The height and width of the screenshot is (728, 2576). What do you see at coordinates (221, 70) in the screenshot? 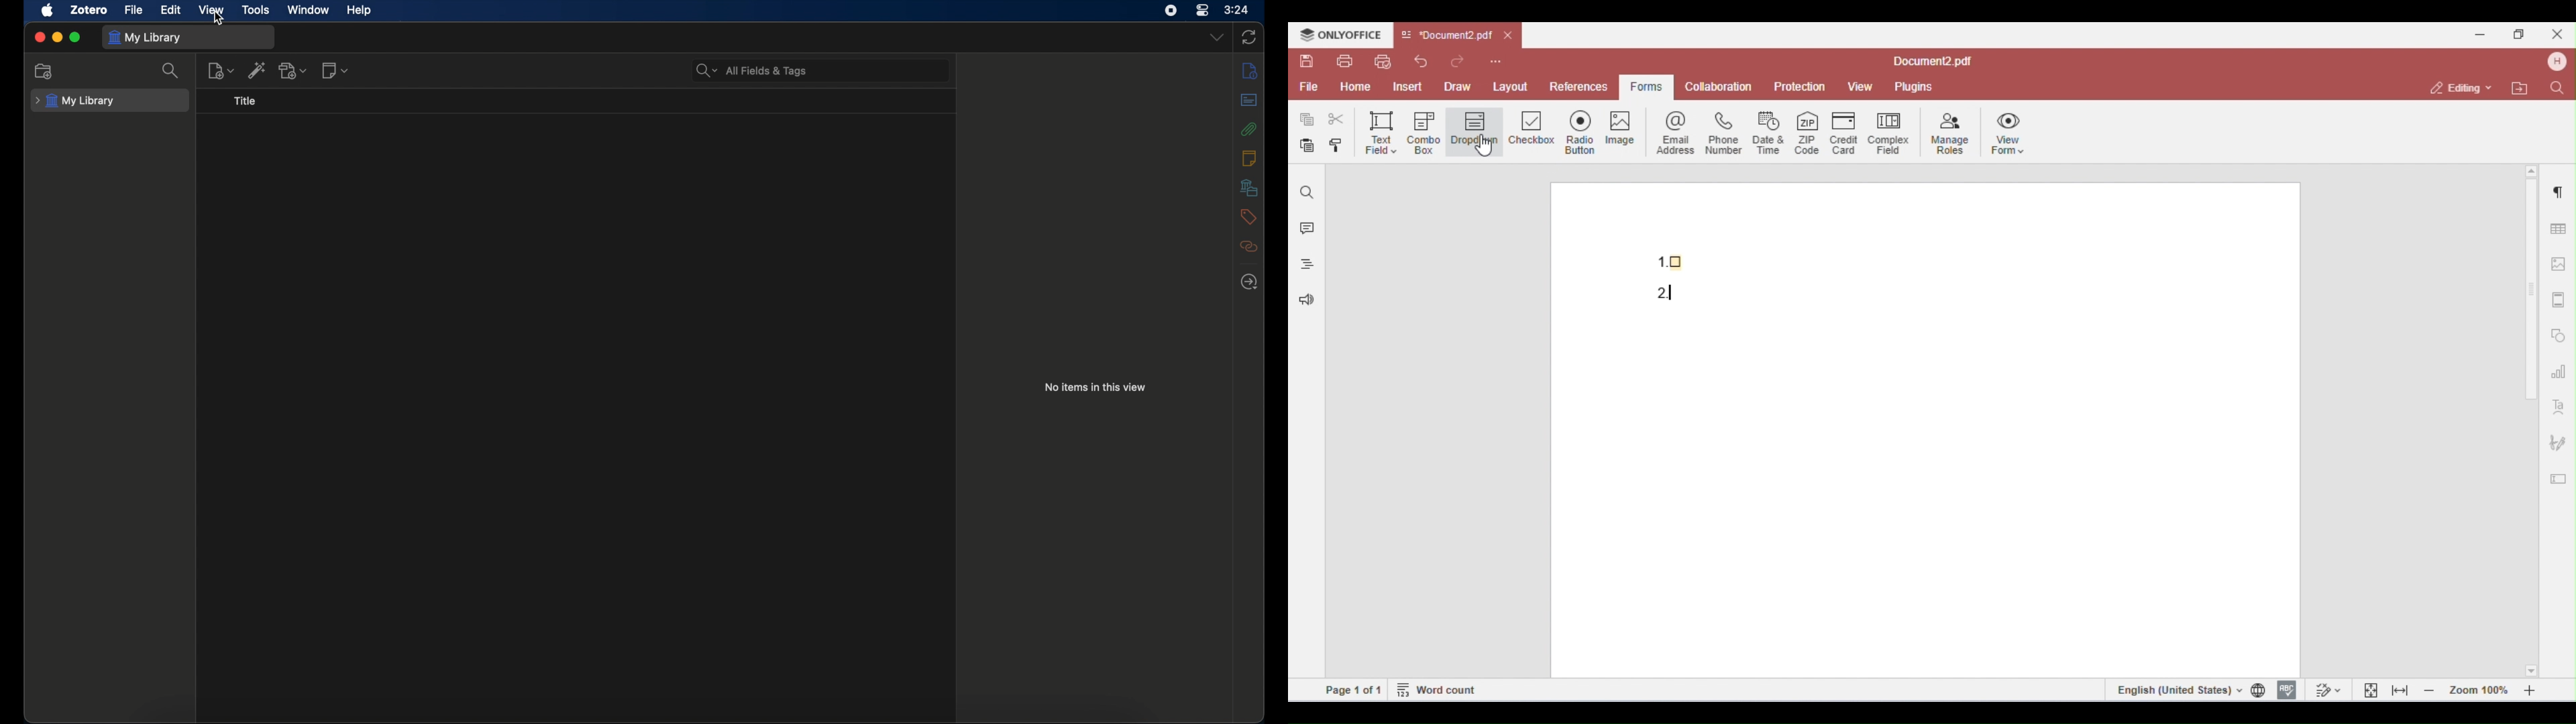
I see `new item` at bounding box center [221, 70].